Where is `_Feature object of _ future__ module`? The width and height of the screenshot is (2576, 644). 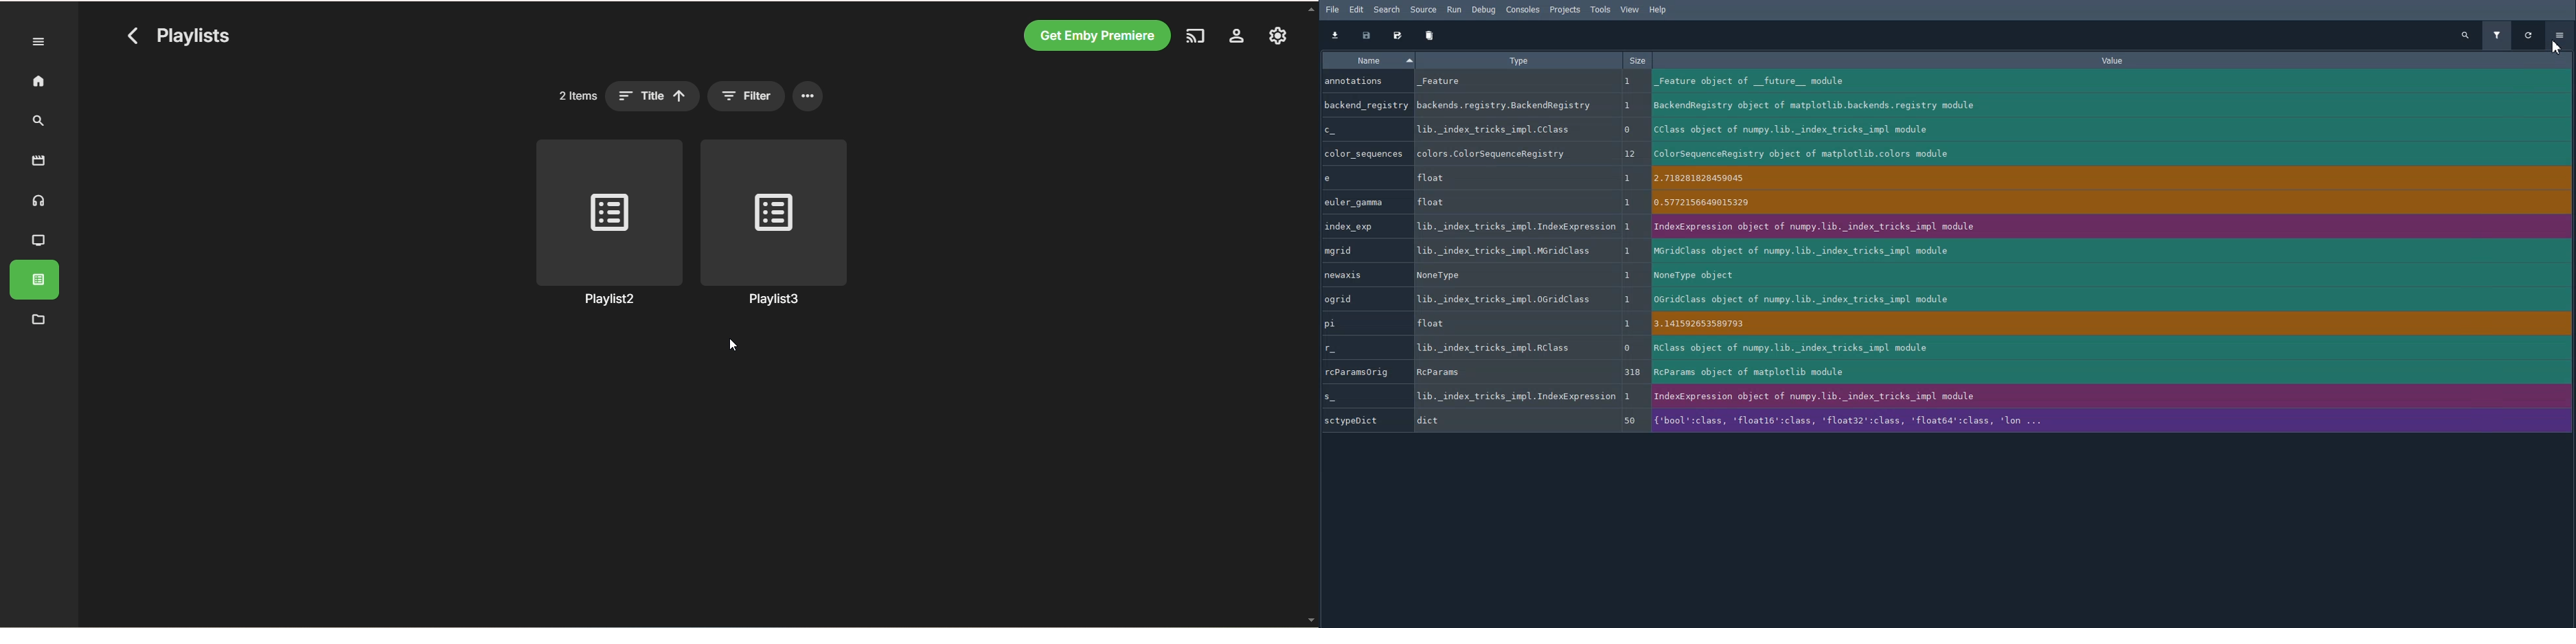 _Feature object of _ future__ module is located at coordinates (2107, 82).